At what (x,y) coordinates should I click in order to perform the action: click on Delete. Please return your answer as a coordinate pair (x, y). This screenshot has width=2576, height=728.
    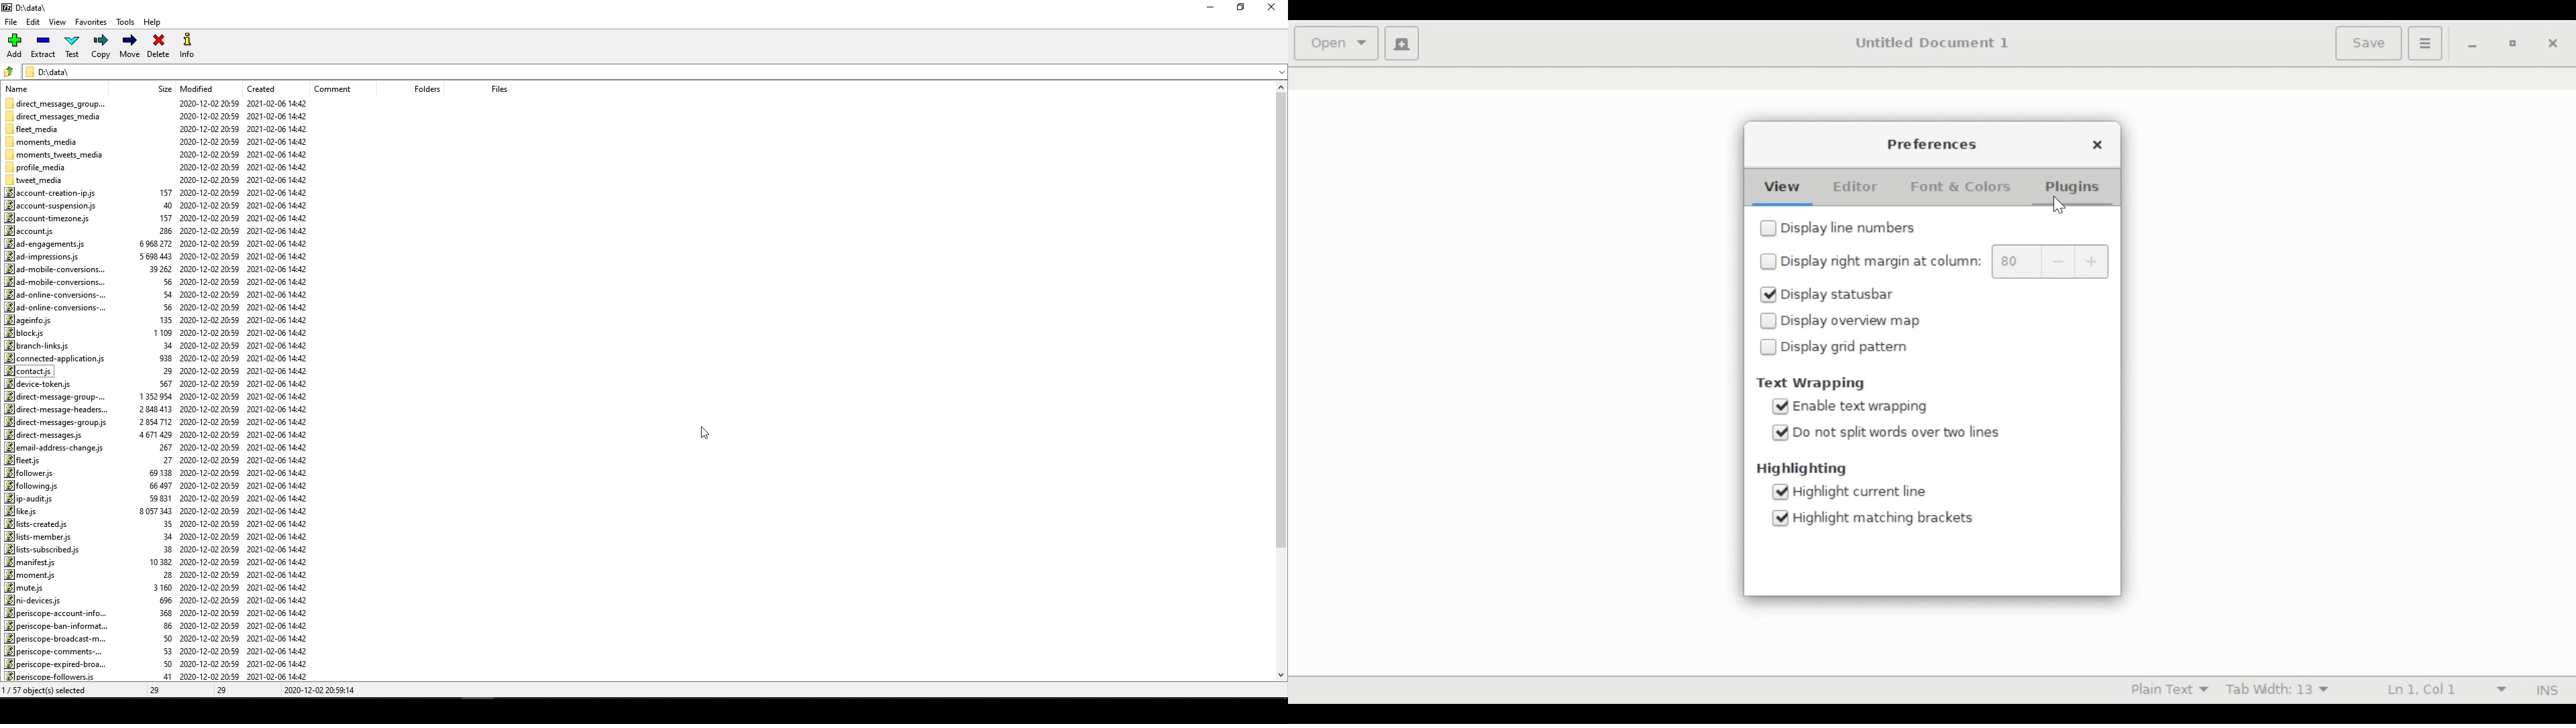
    Looking at the image, I should click on (158, 48).